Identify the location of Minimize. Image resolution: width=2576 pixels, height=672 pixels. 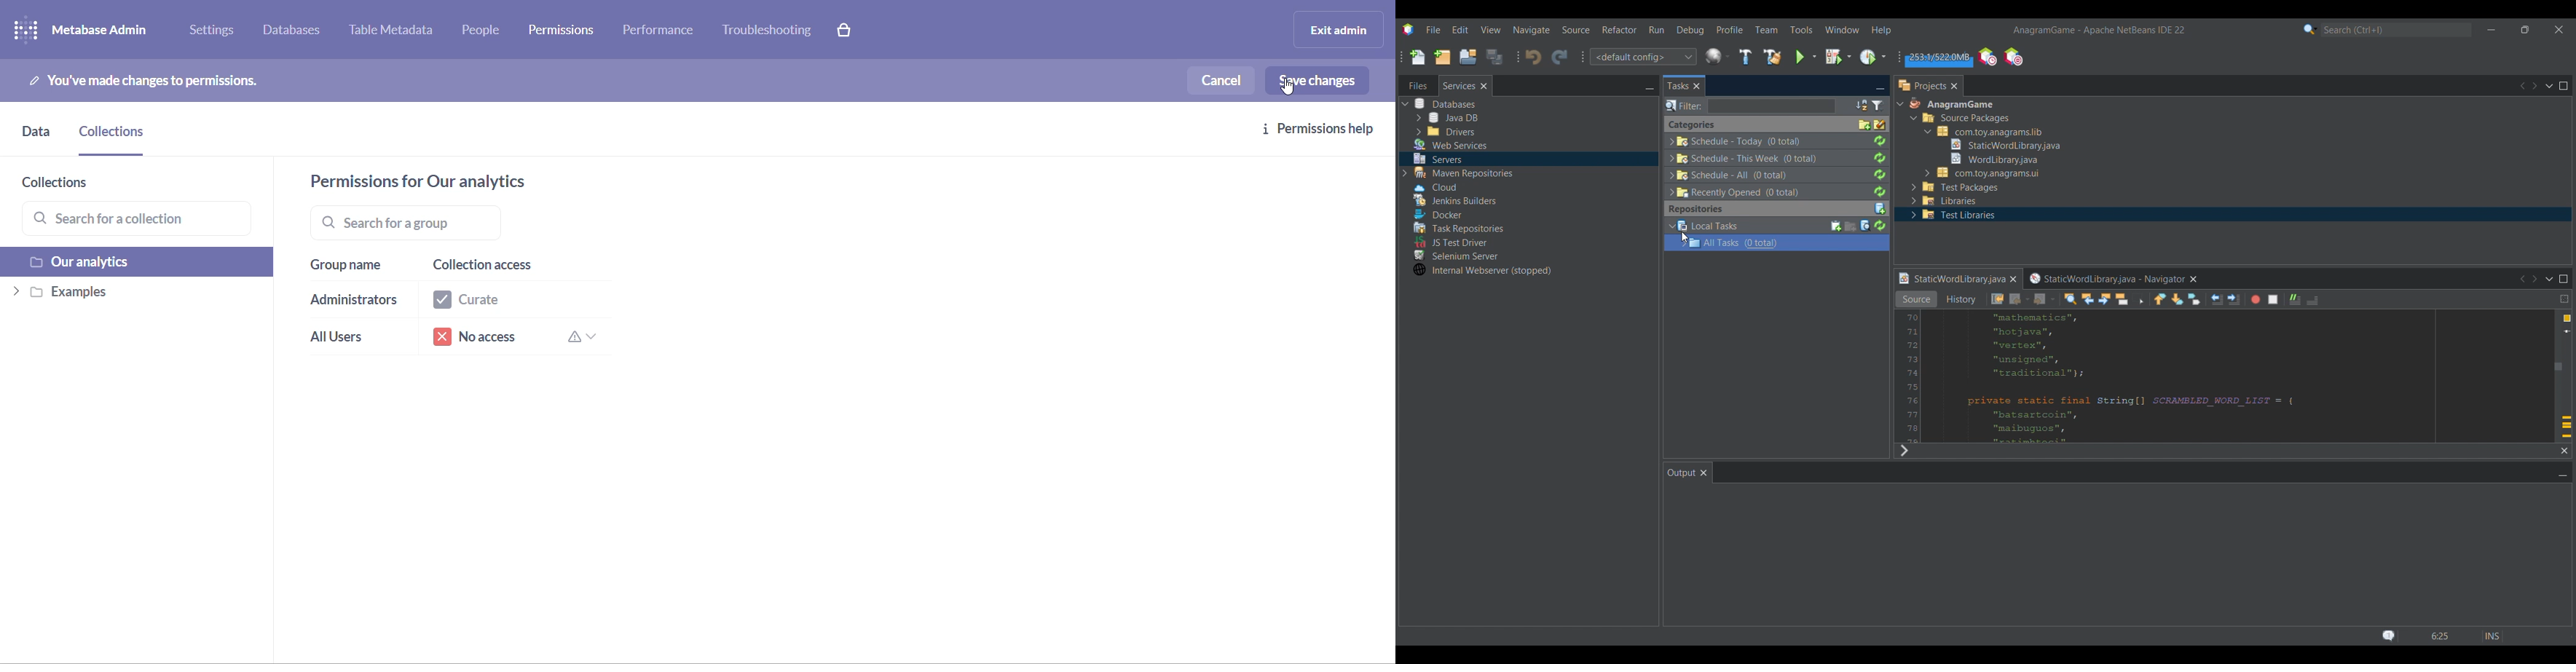
(2492, 30).